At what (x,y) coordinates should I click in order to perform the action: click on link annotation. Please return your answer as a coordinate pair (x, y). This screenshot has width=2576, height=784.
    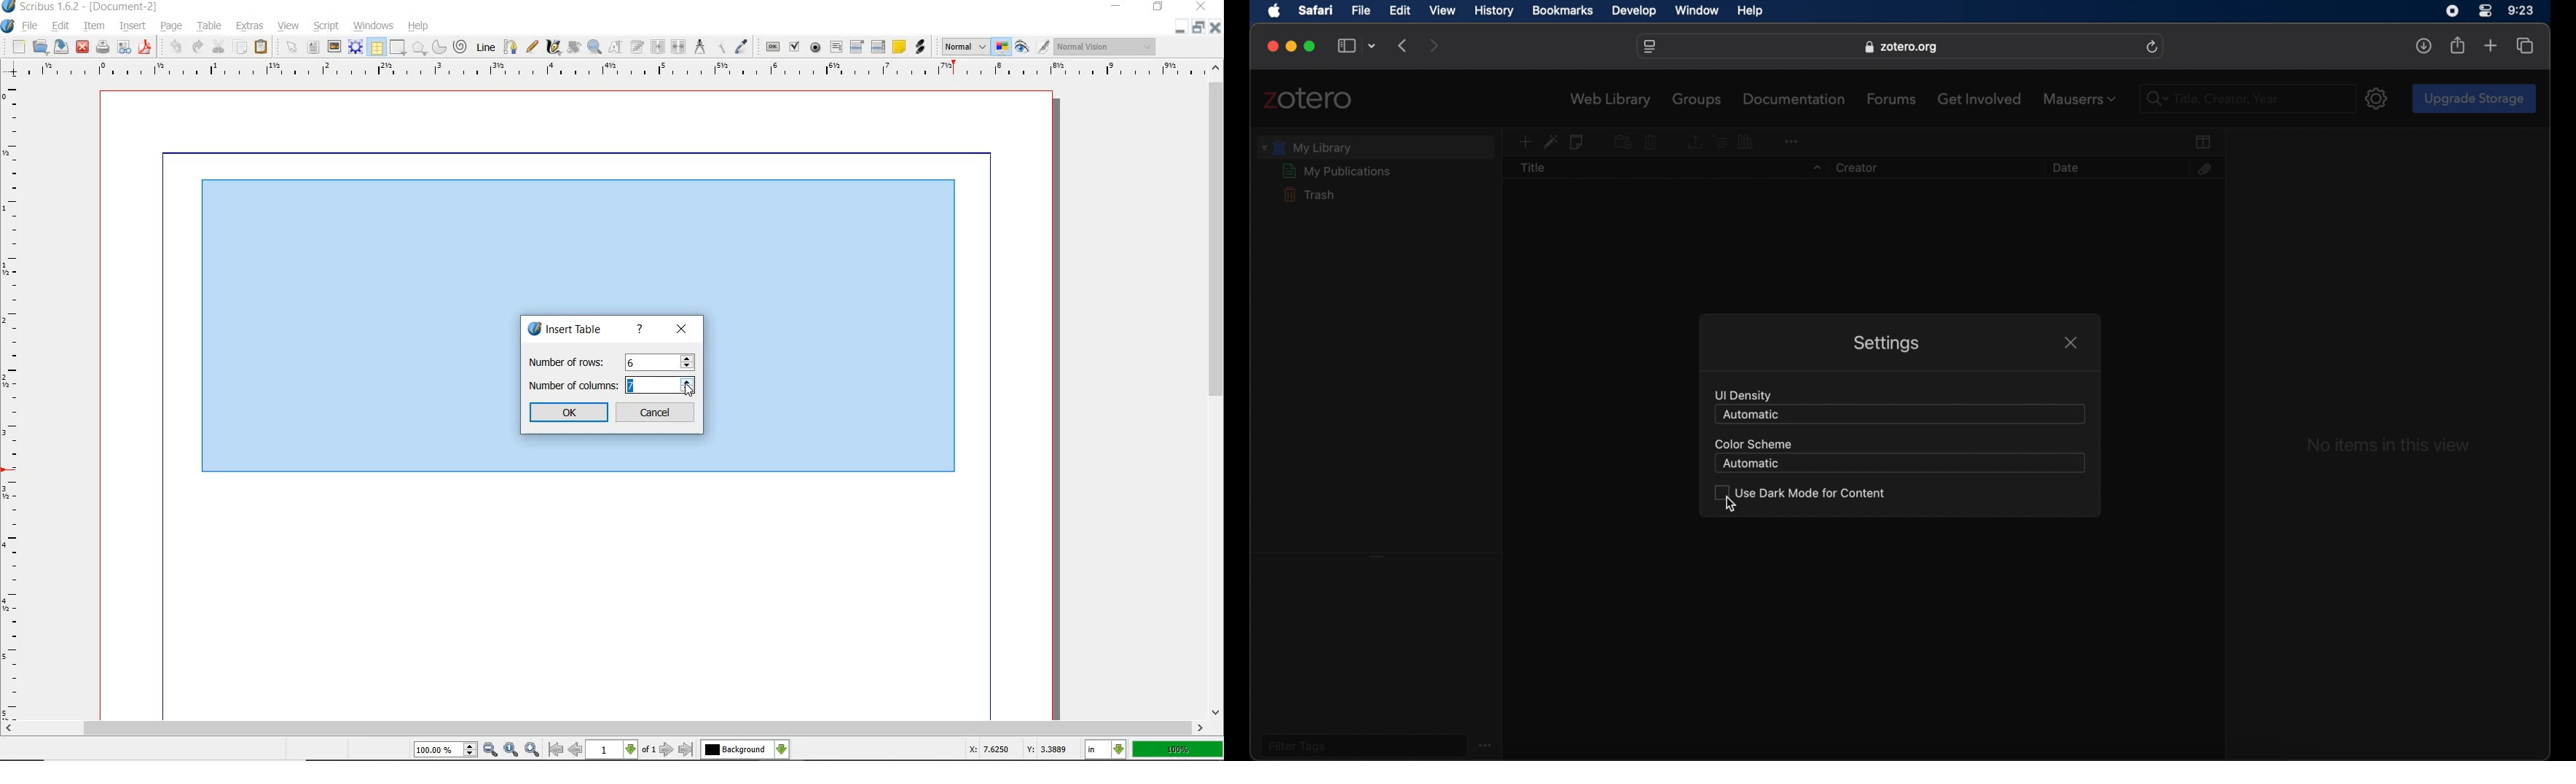
    Looking at the image, I should click on (923, 47).